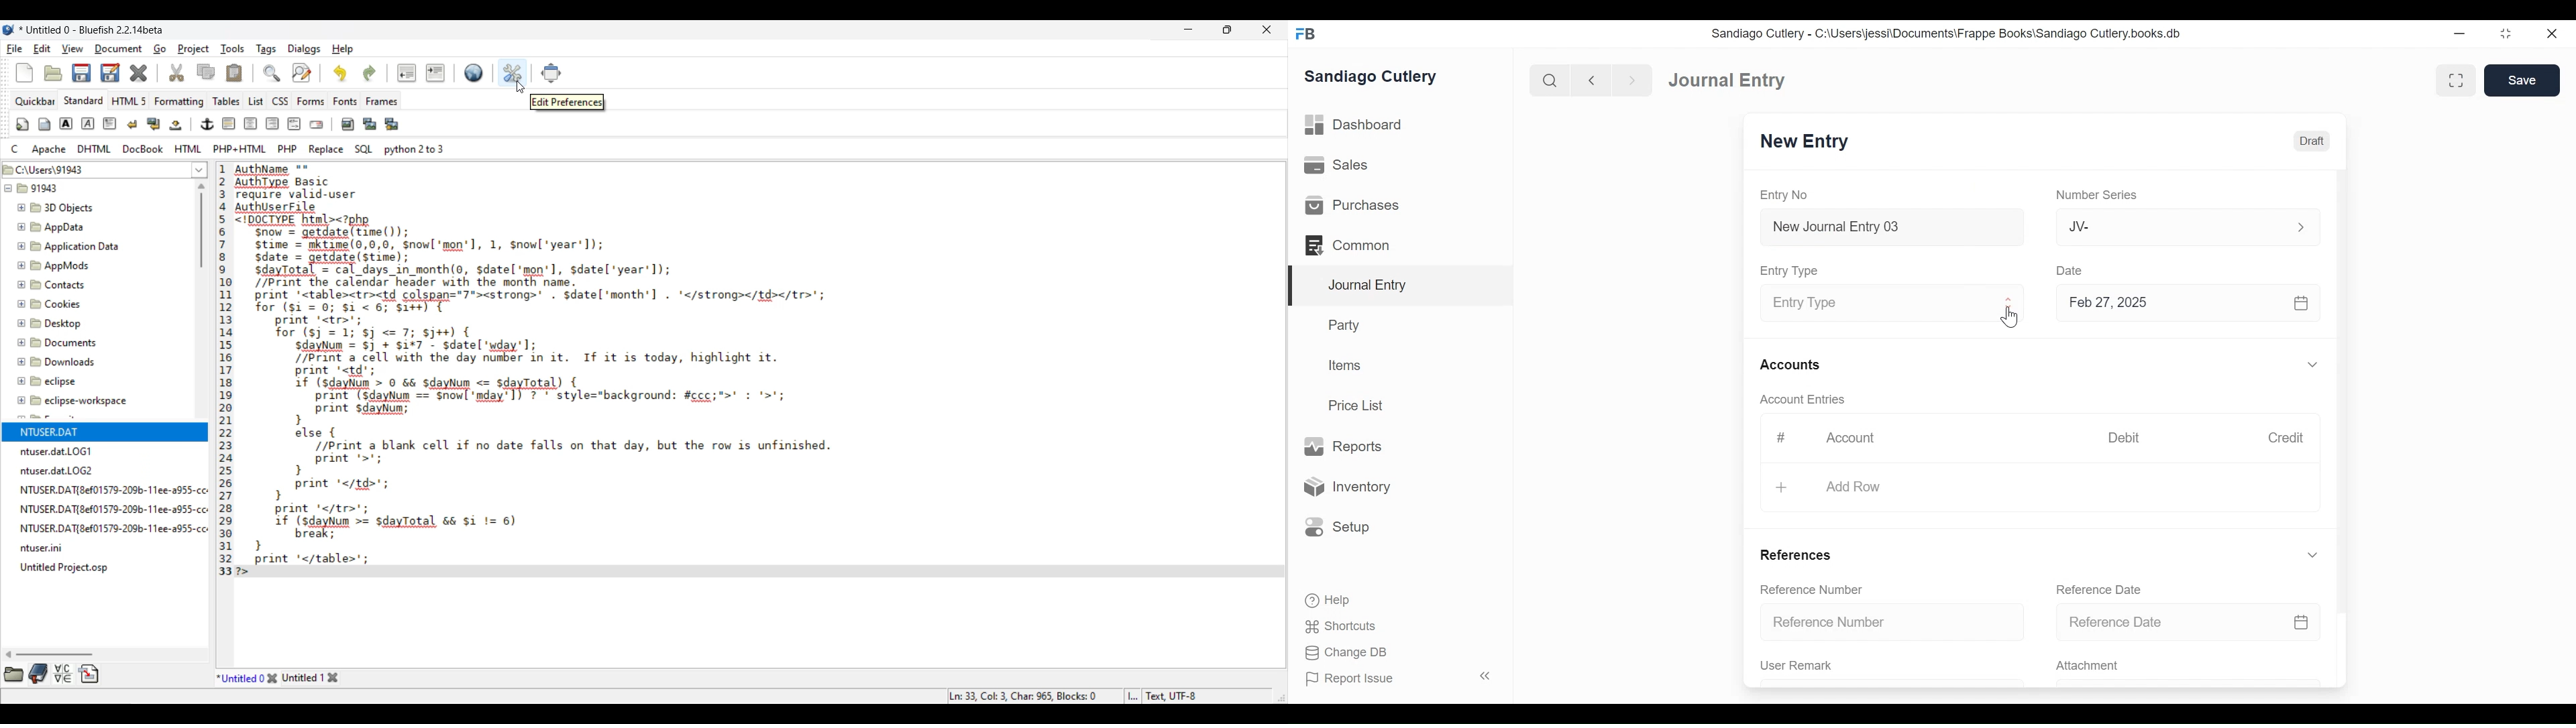  Describe the element at coordinates (2125, 436) in the screenshot. I see `Debit` at that location.